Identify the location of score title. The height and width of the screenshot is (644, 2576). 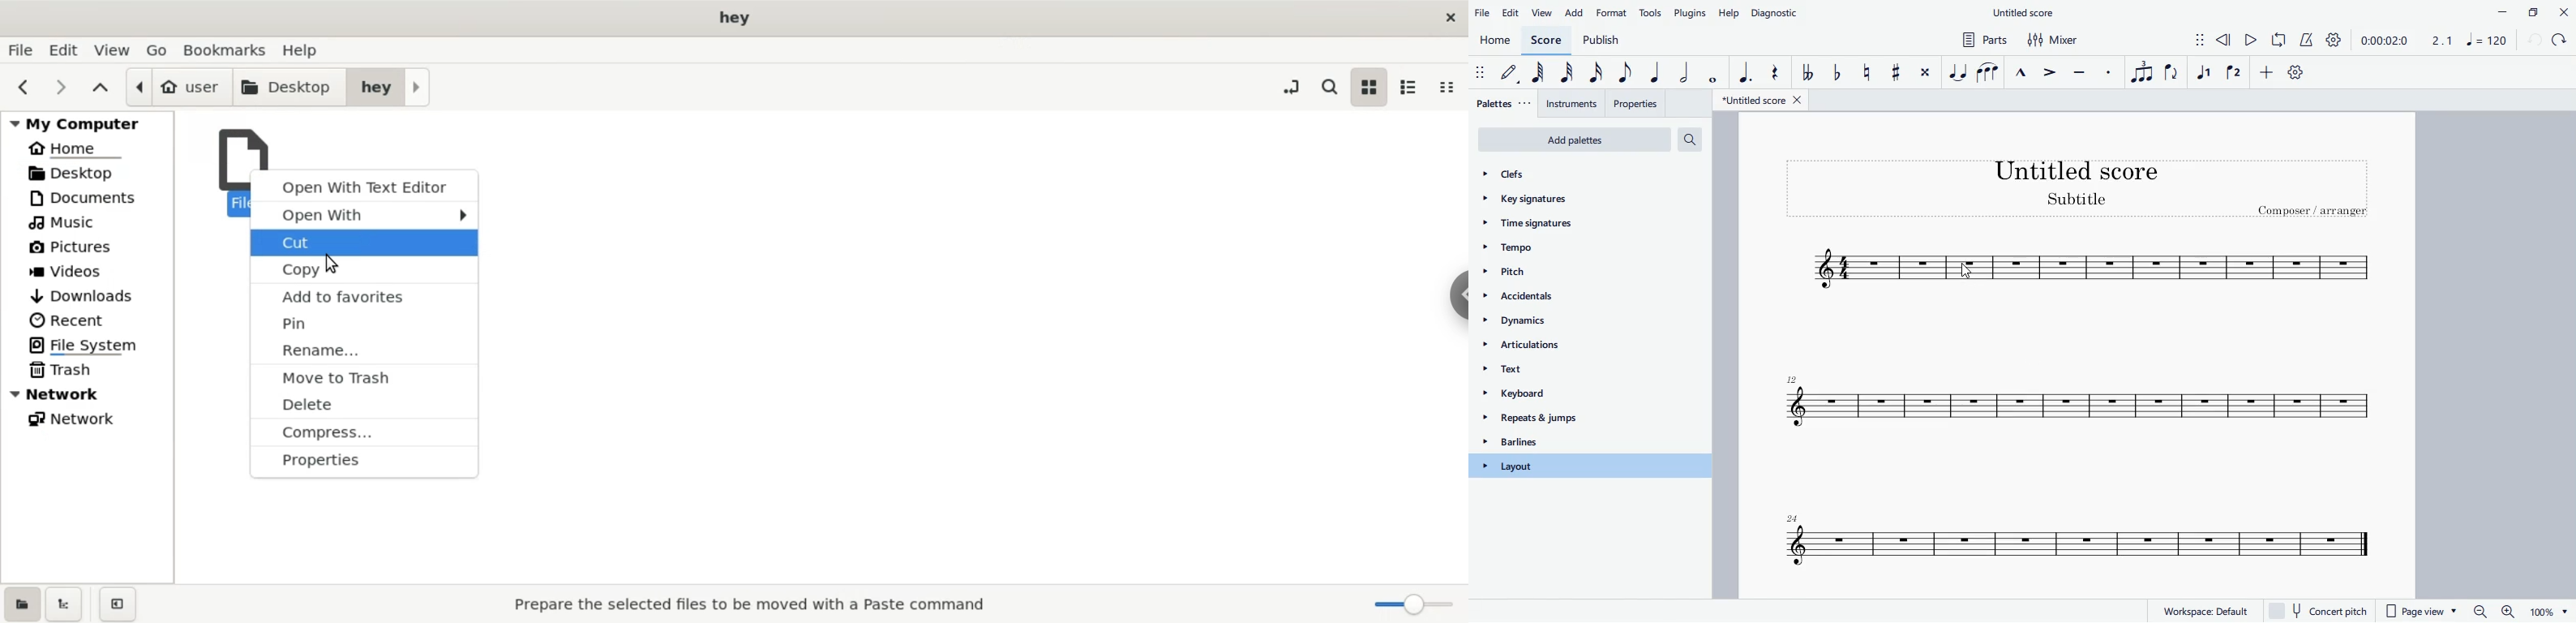
(2079, 170).